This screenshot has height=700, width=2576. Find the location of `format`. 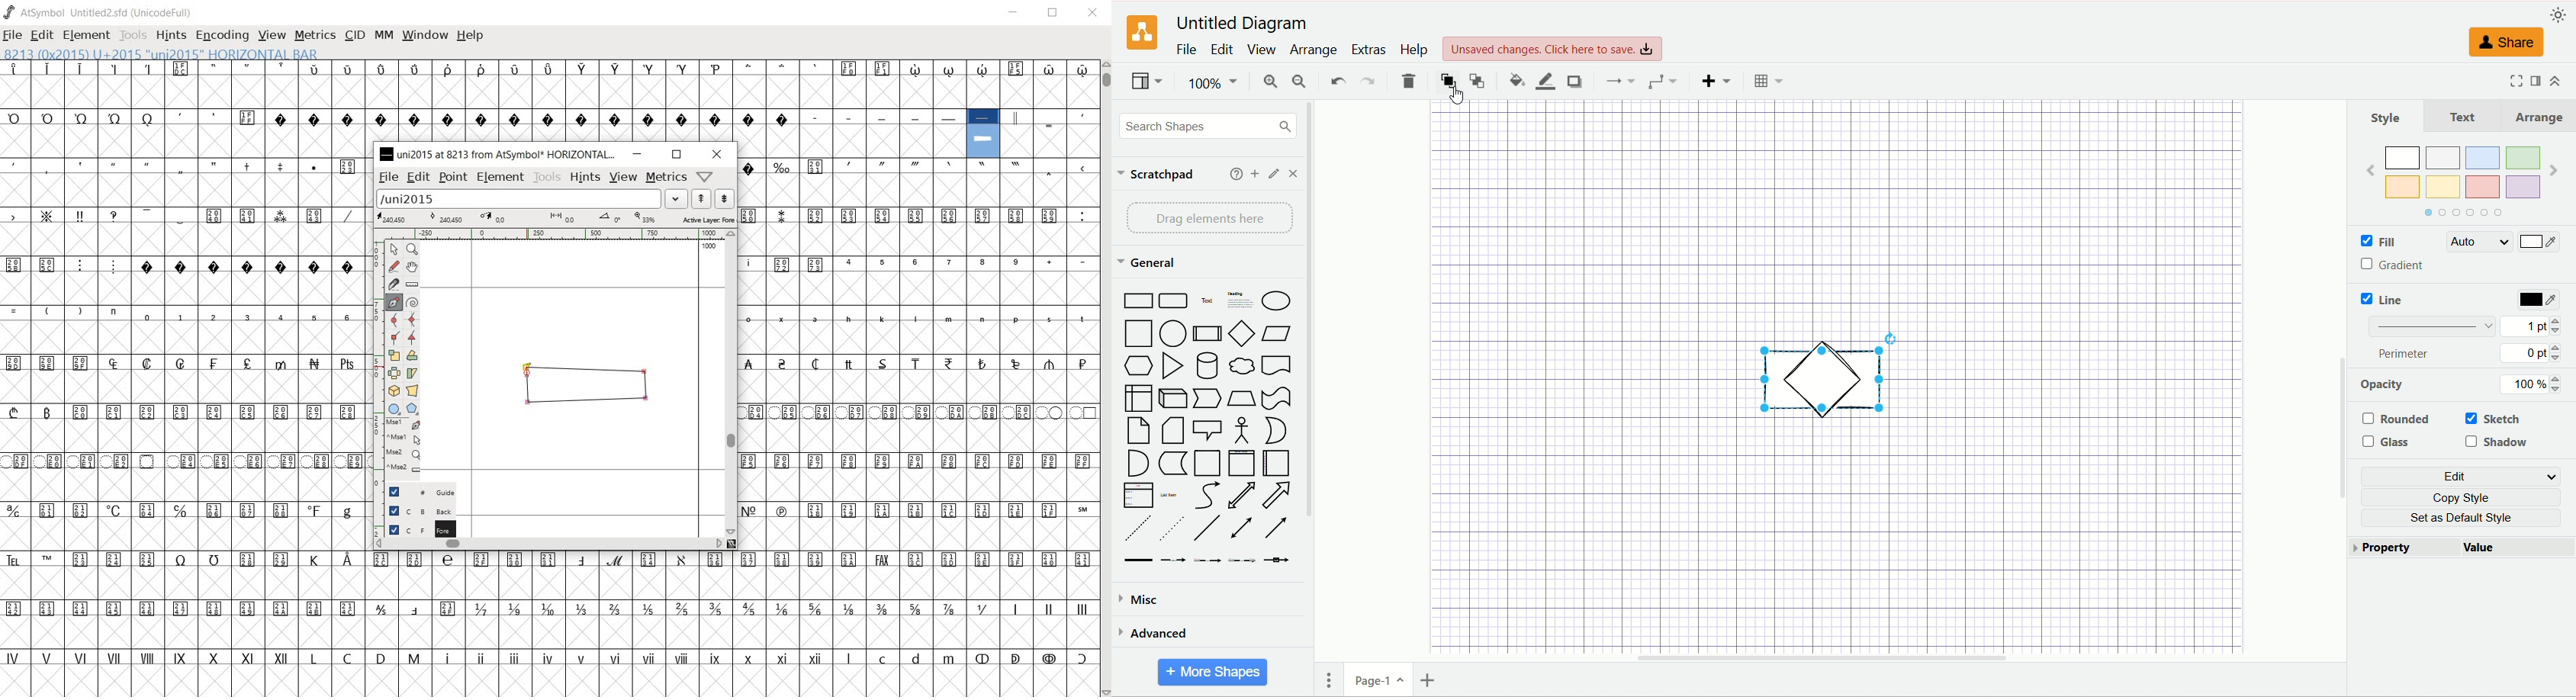

format is located at coordinates (2533, 81).